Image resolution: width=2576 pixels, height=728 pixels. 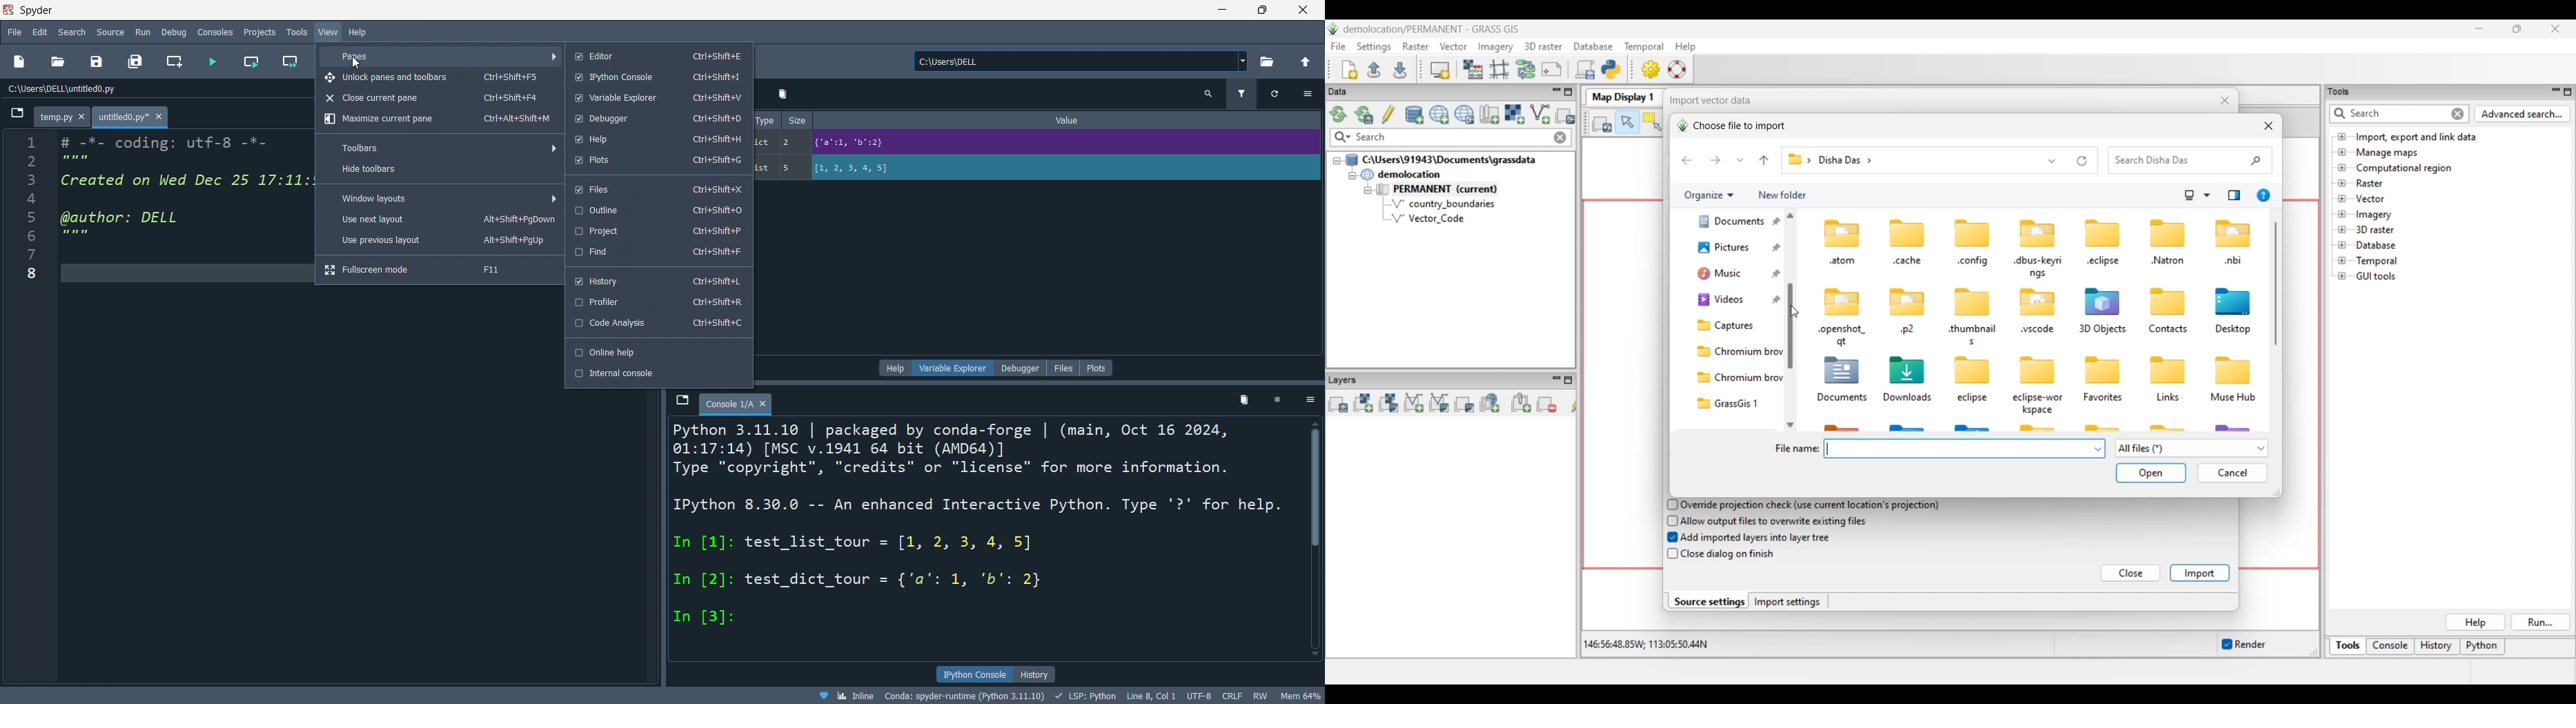 What do you see at coordinates (327, 32) in the screenshot?
I see `view` at bounding box center [327, 32].